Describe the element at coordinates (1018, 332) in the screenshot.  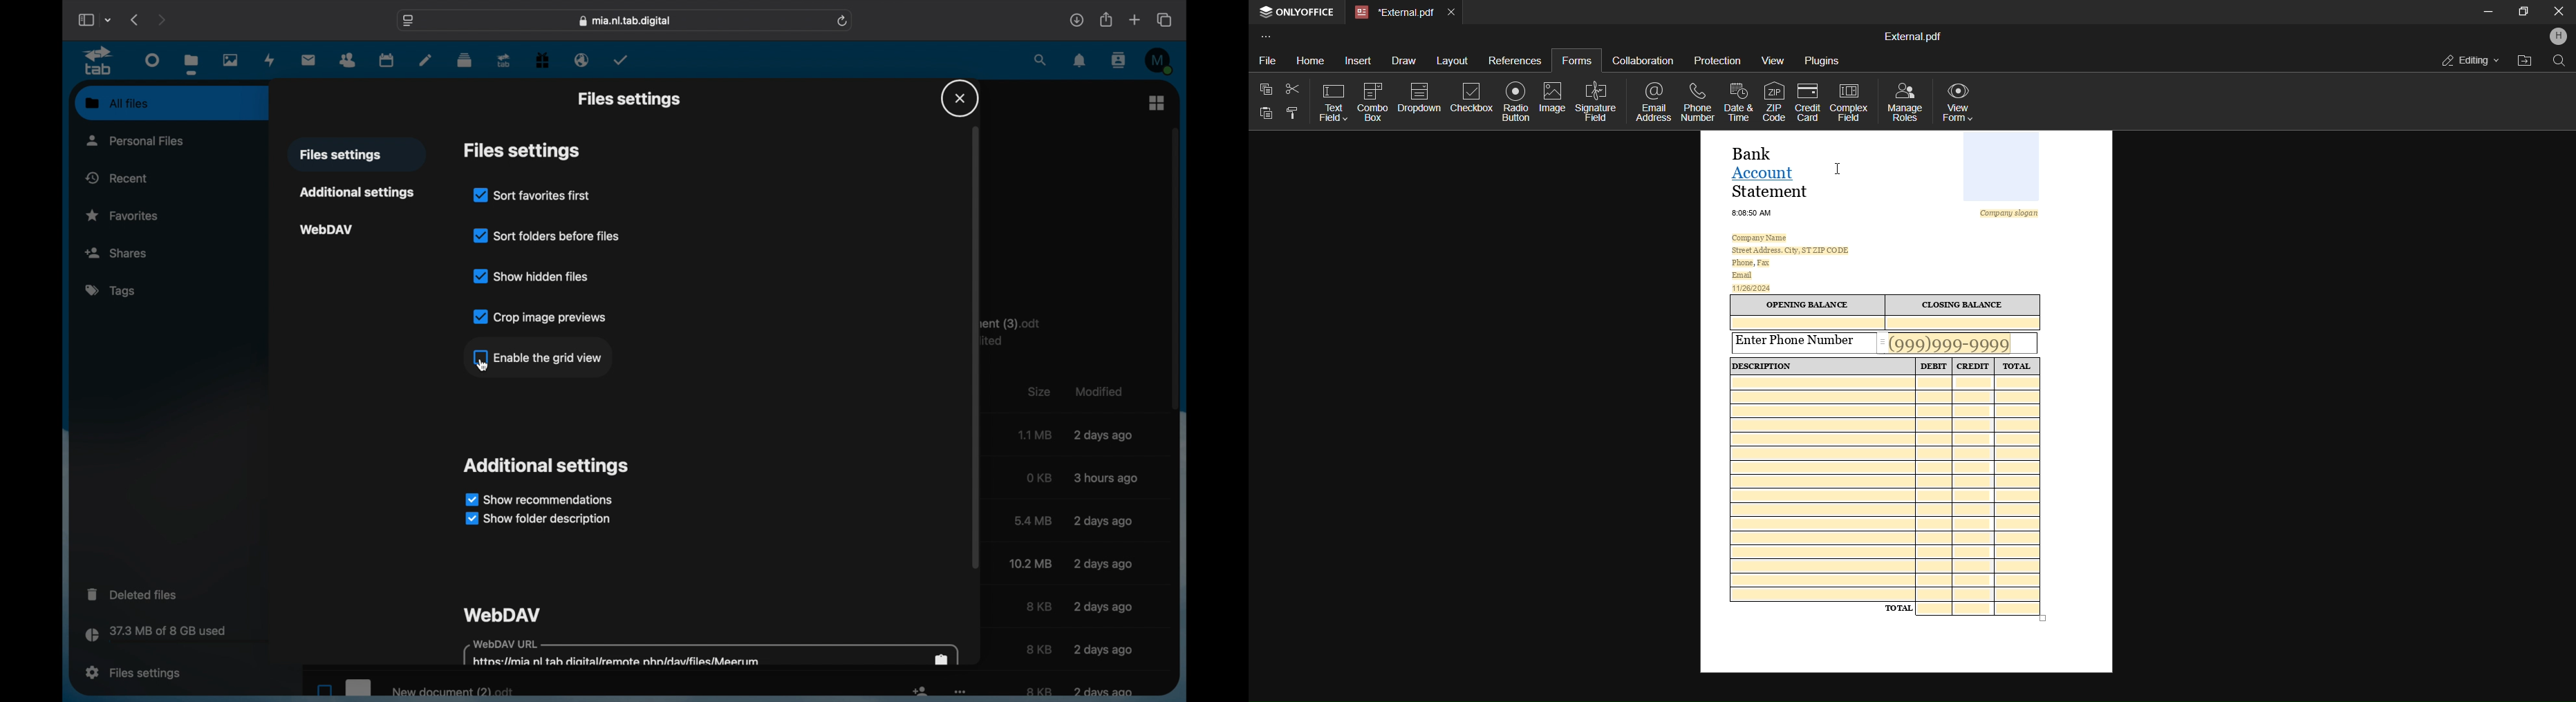
I see `text` at that location.